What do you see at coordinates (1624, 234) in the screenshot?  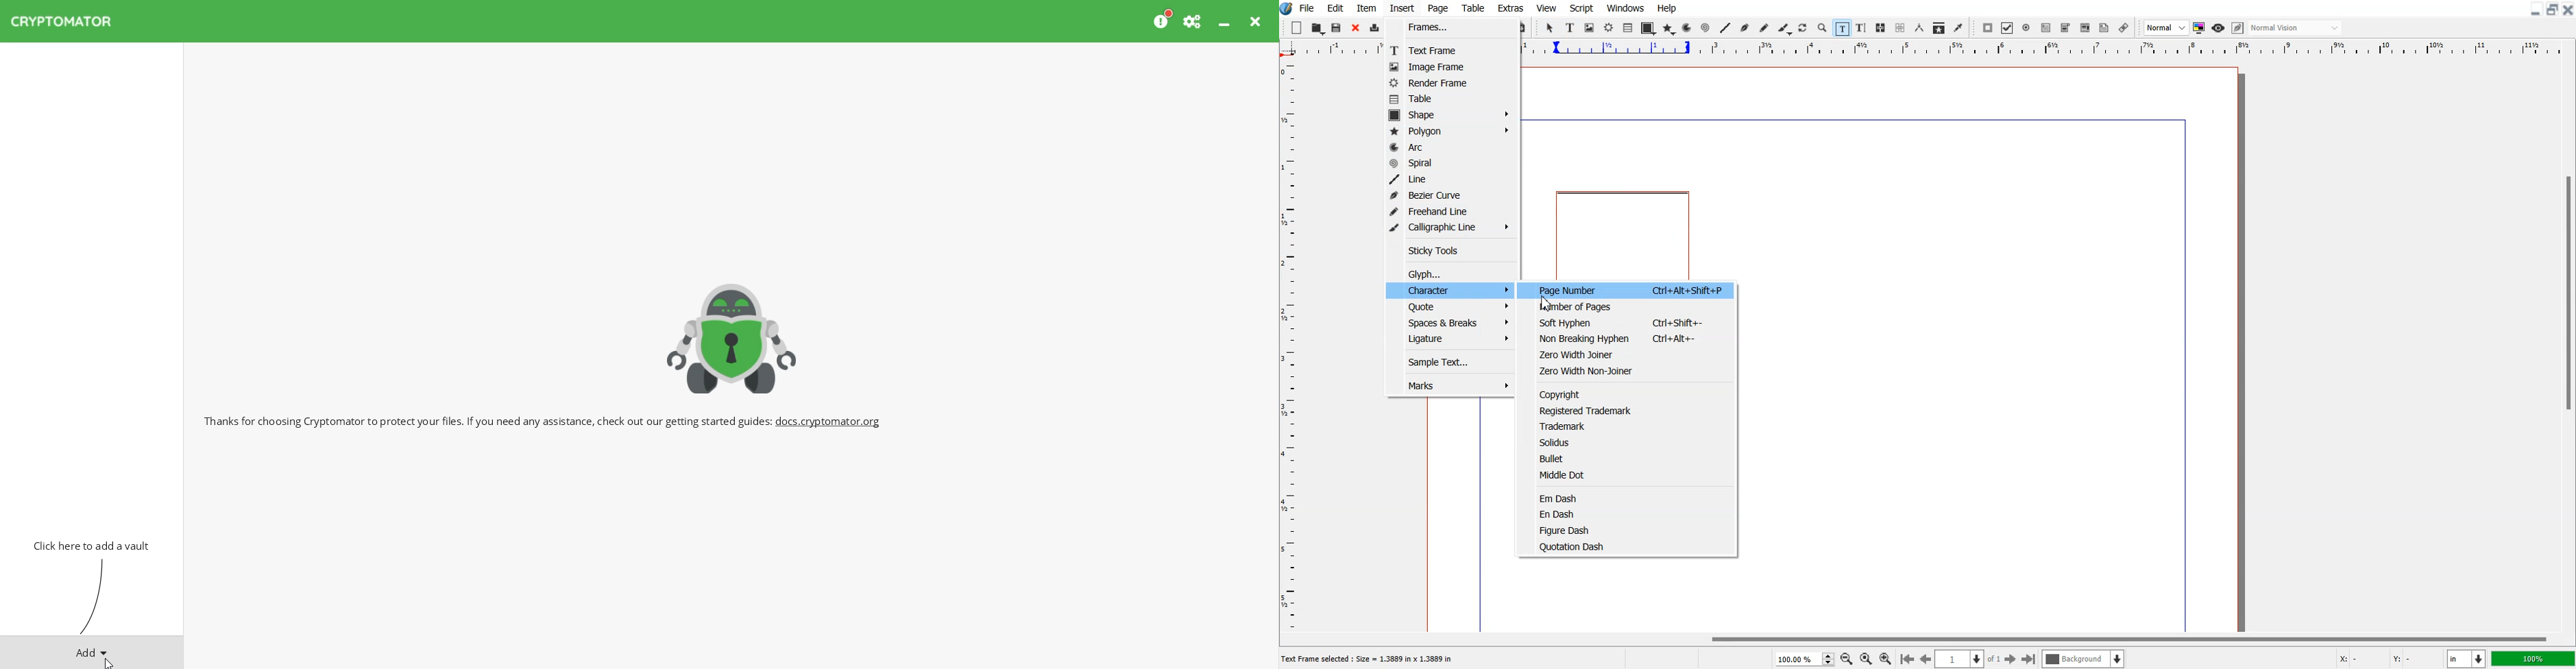 I see `text frame` at bounding box center [1624, 234].